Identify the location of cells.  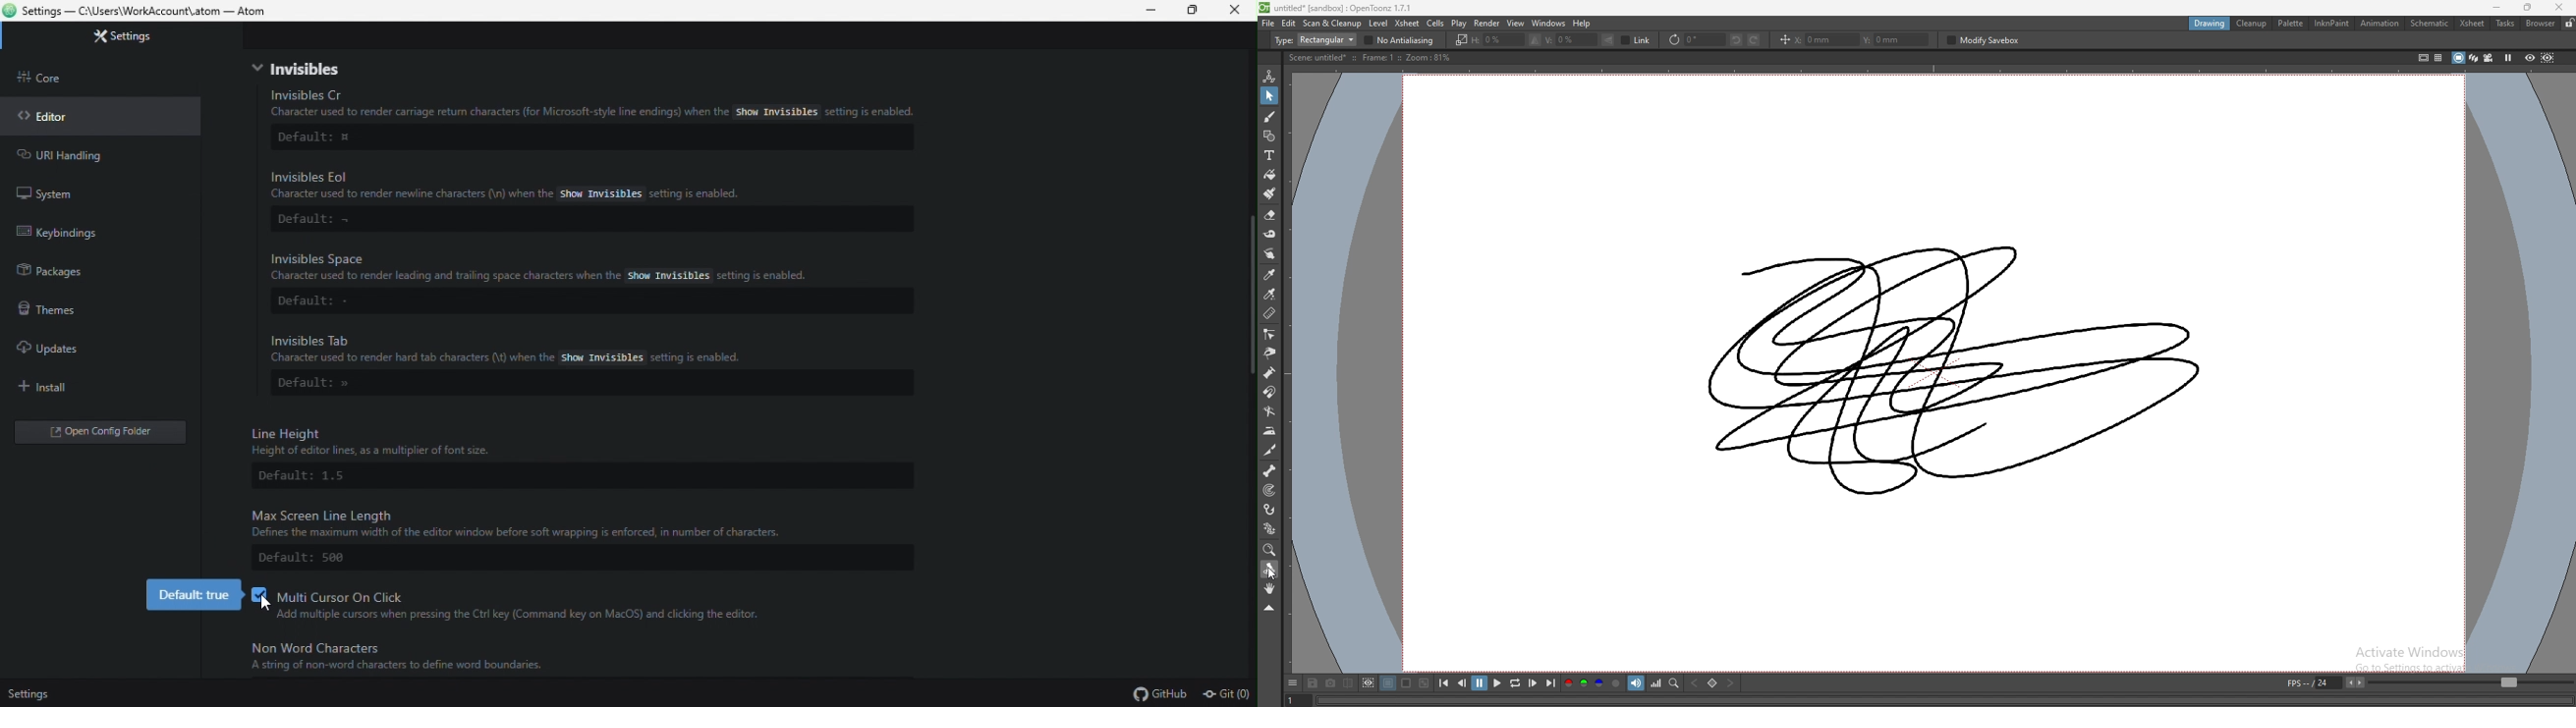
(1436, 23).